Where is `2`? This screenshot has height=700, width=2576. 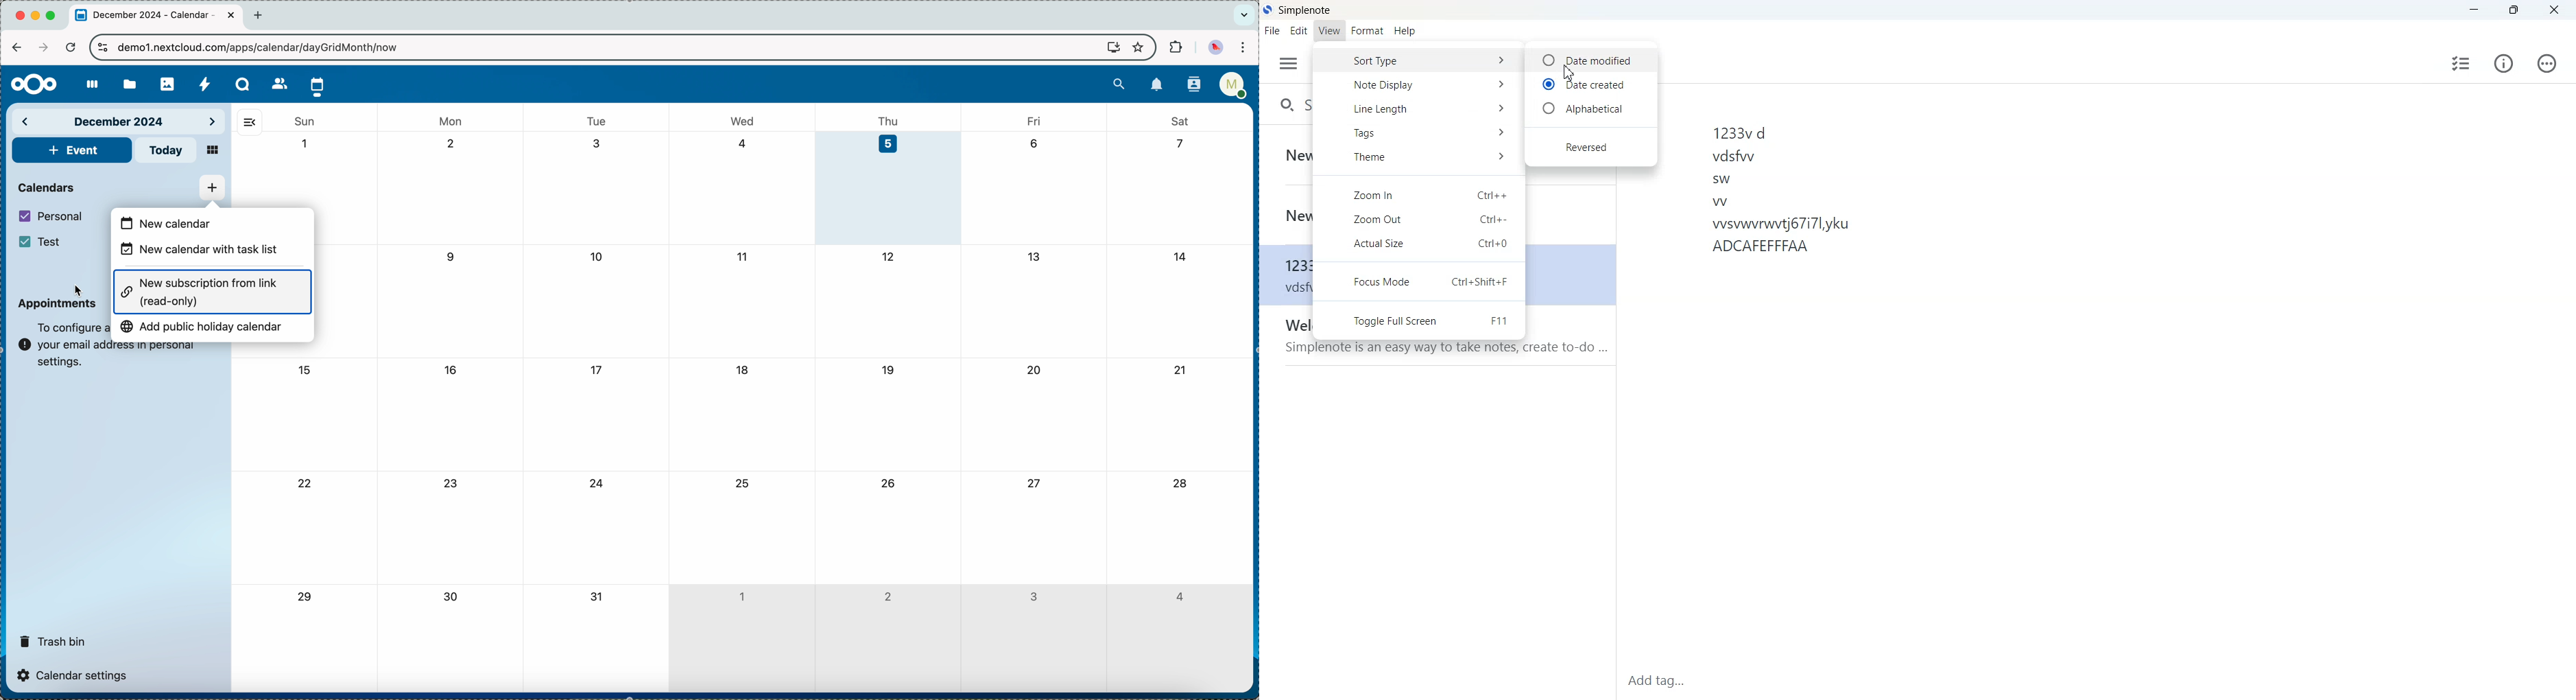 2 is located at coordinates (455, 144).